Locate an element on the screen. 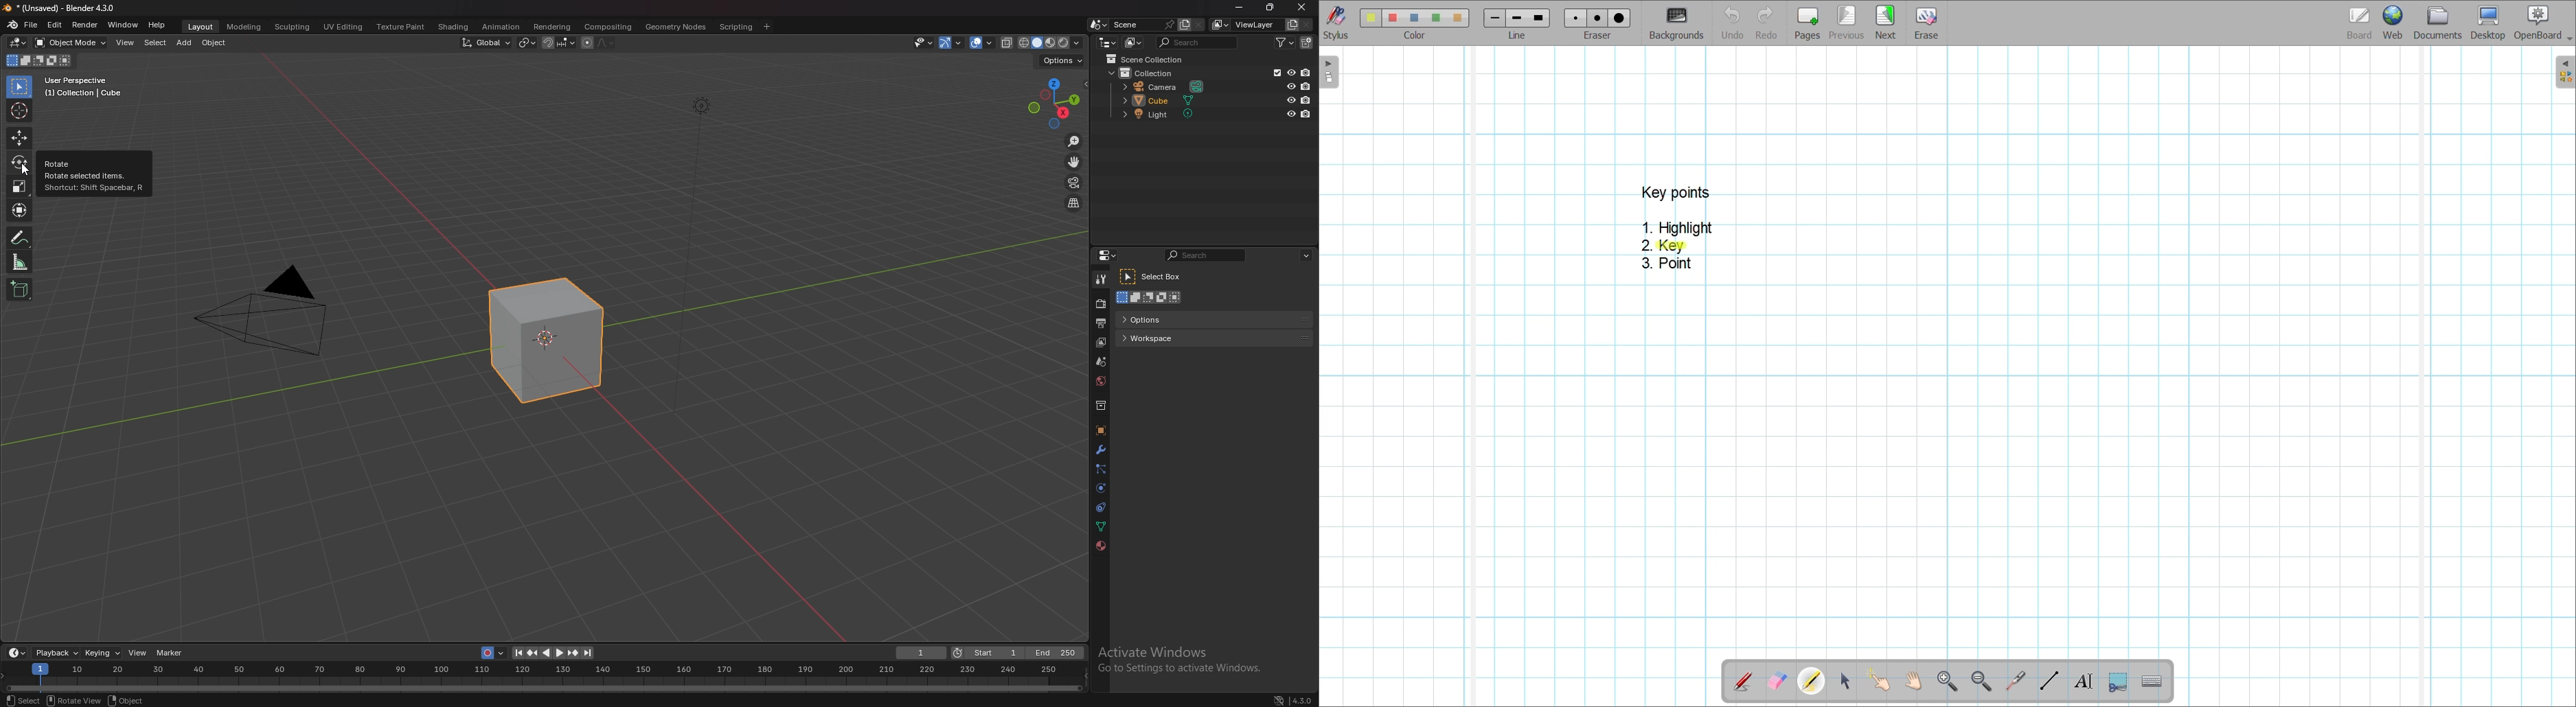 The image size is (2576, 728). editor type is located at coordinates (1110, 255).